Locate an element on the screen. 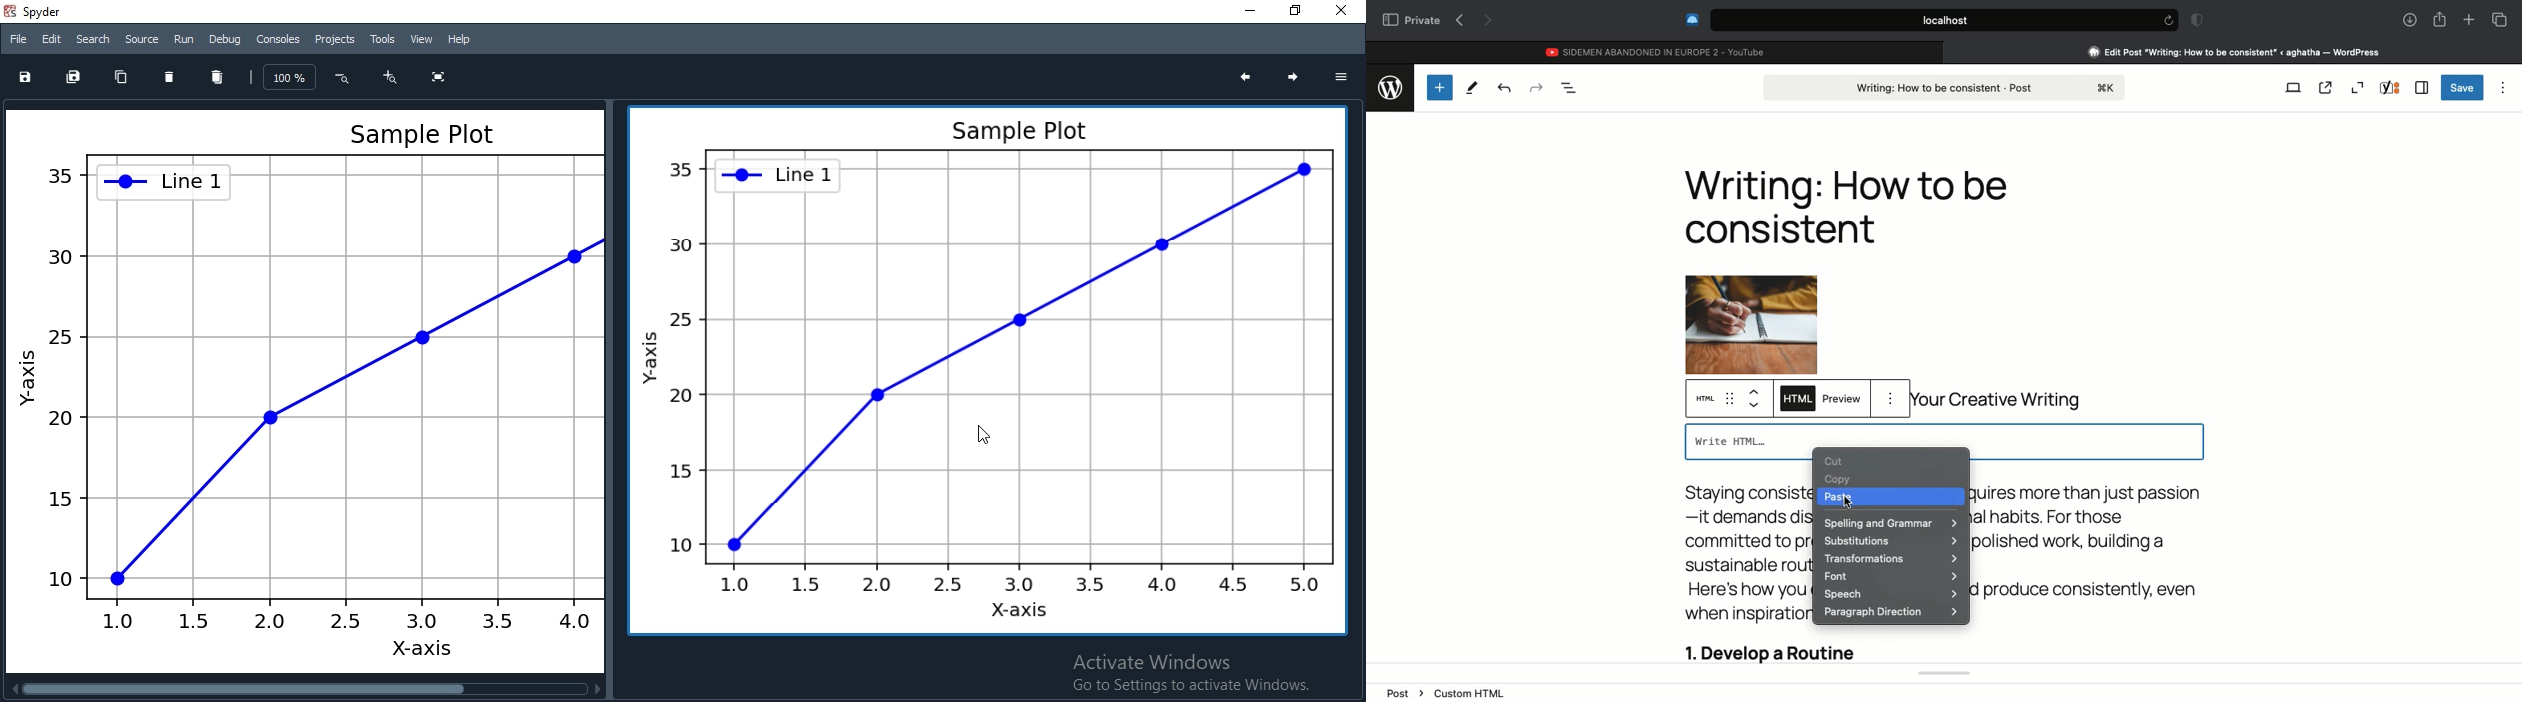  more options is located at coordinates (1894, 399).